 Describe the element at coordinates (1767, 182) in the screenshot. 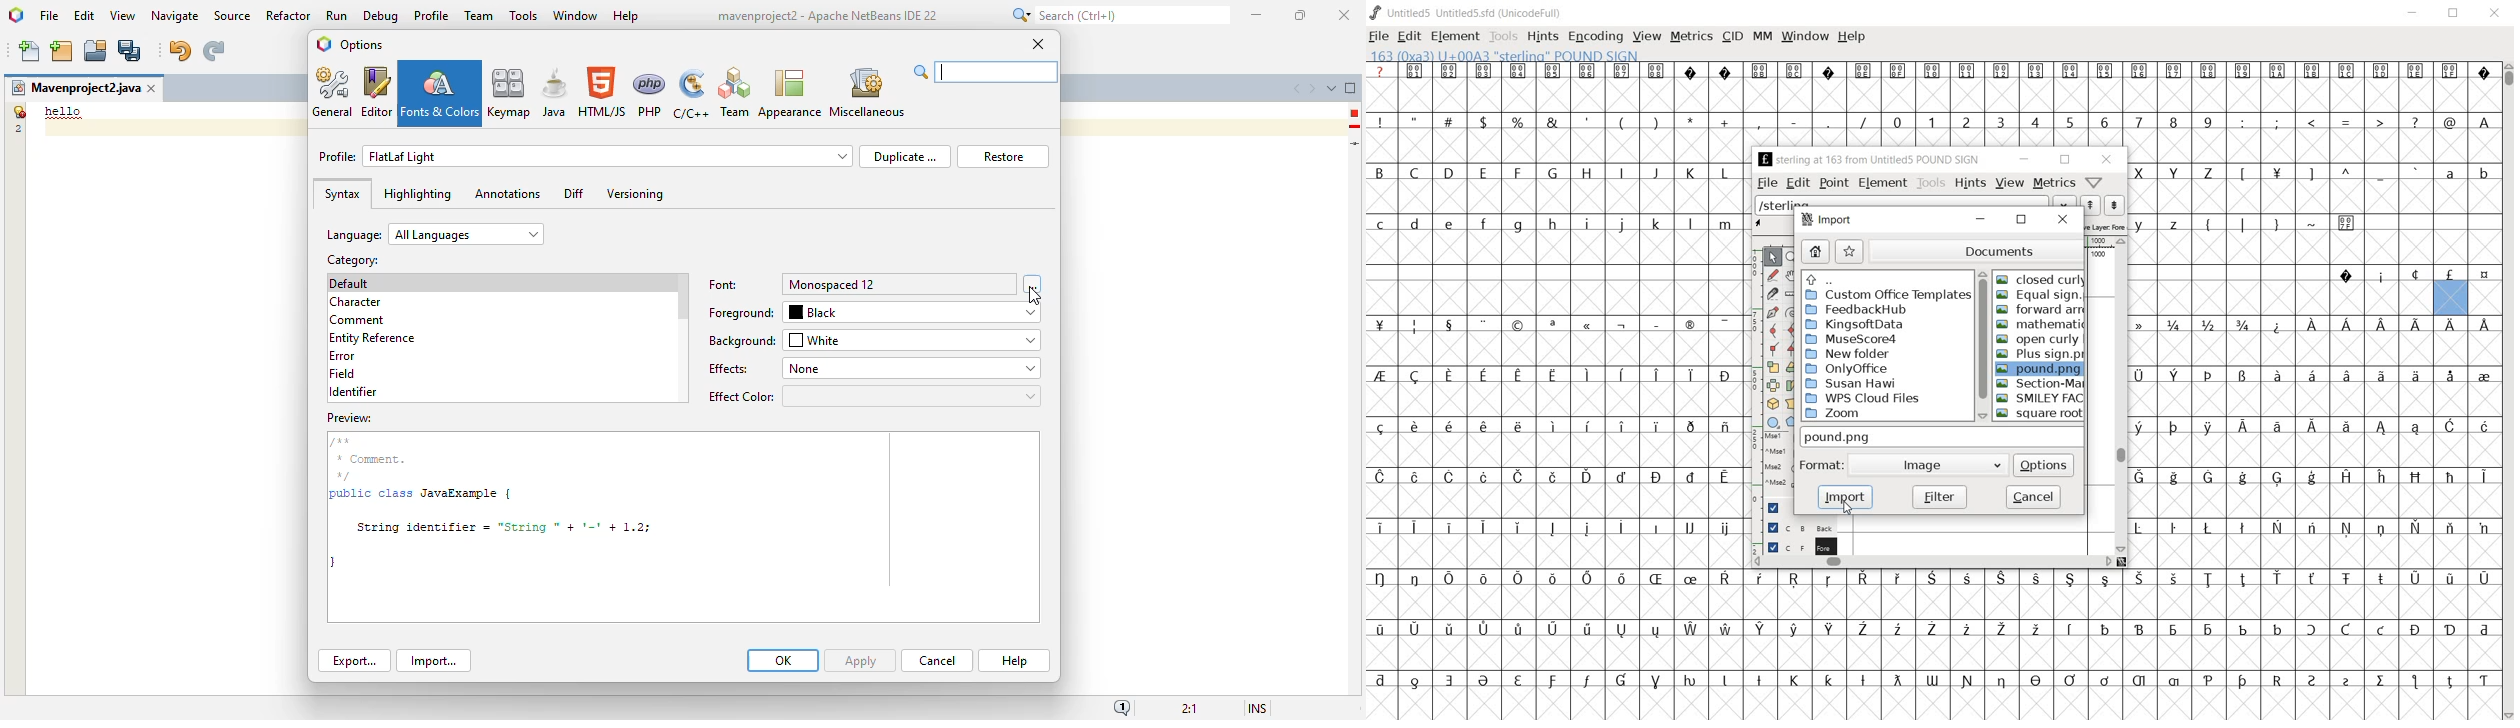

I see `file` at that location.